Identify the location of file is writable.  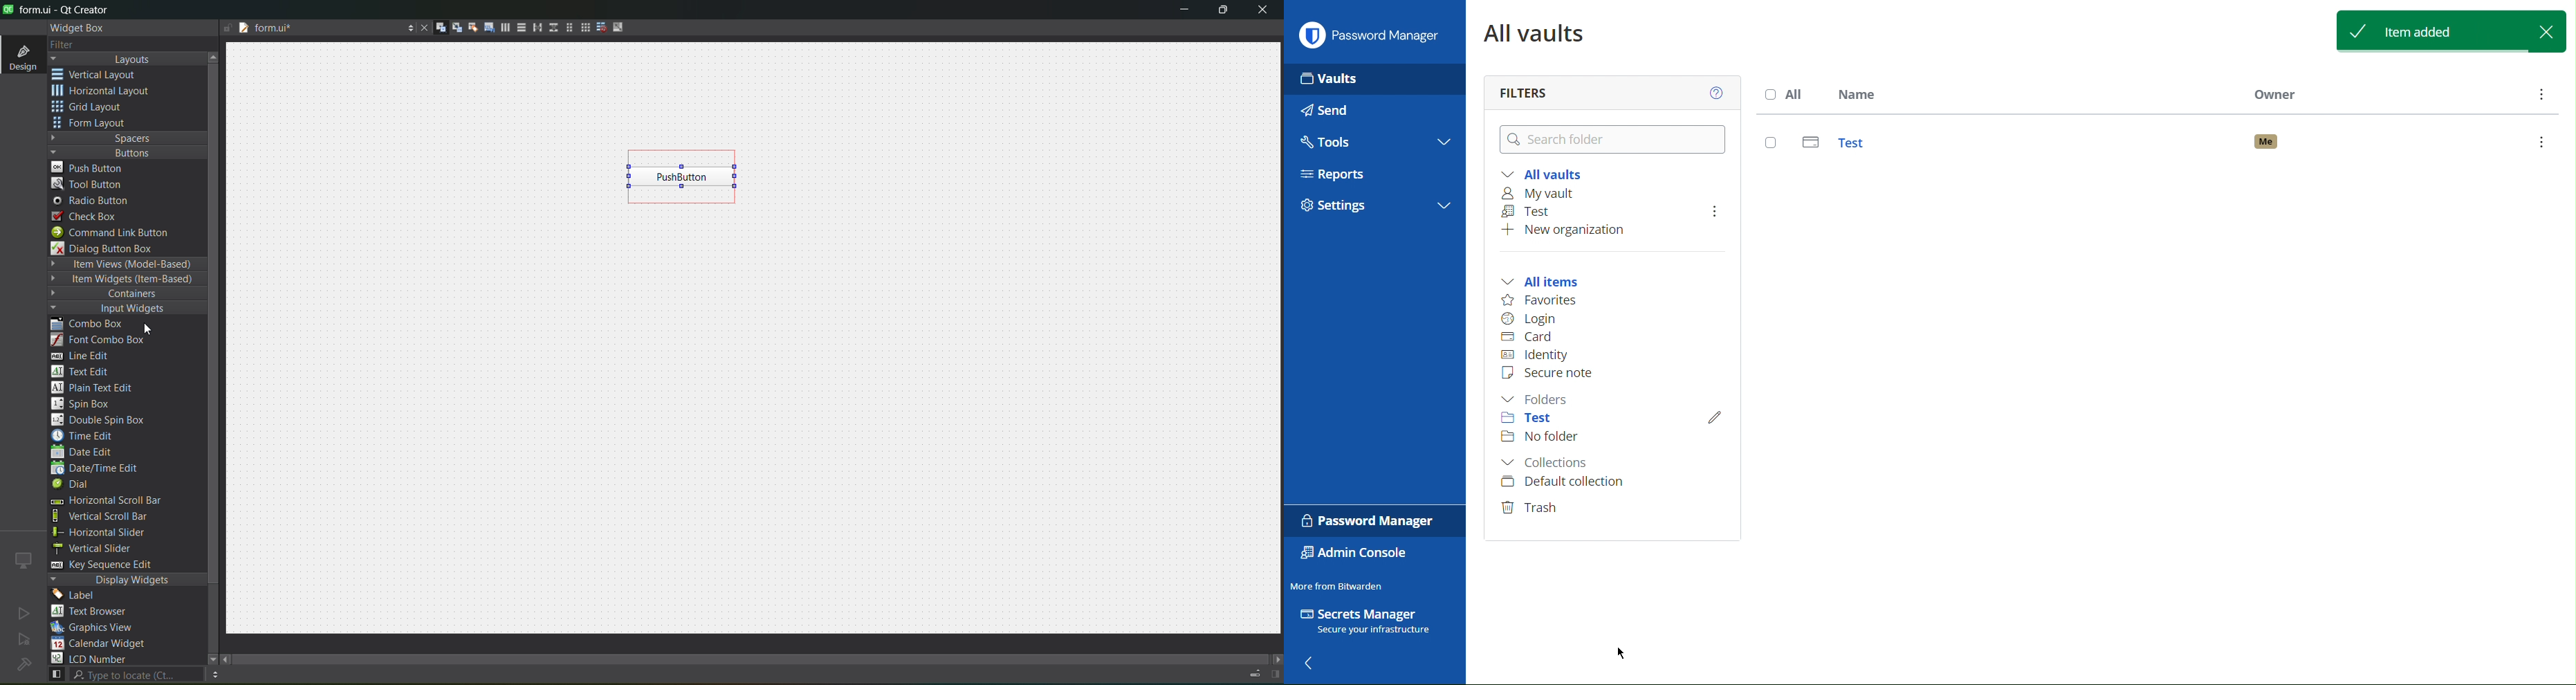
(227, 29).